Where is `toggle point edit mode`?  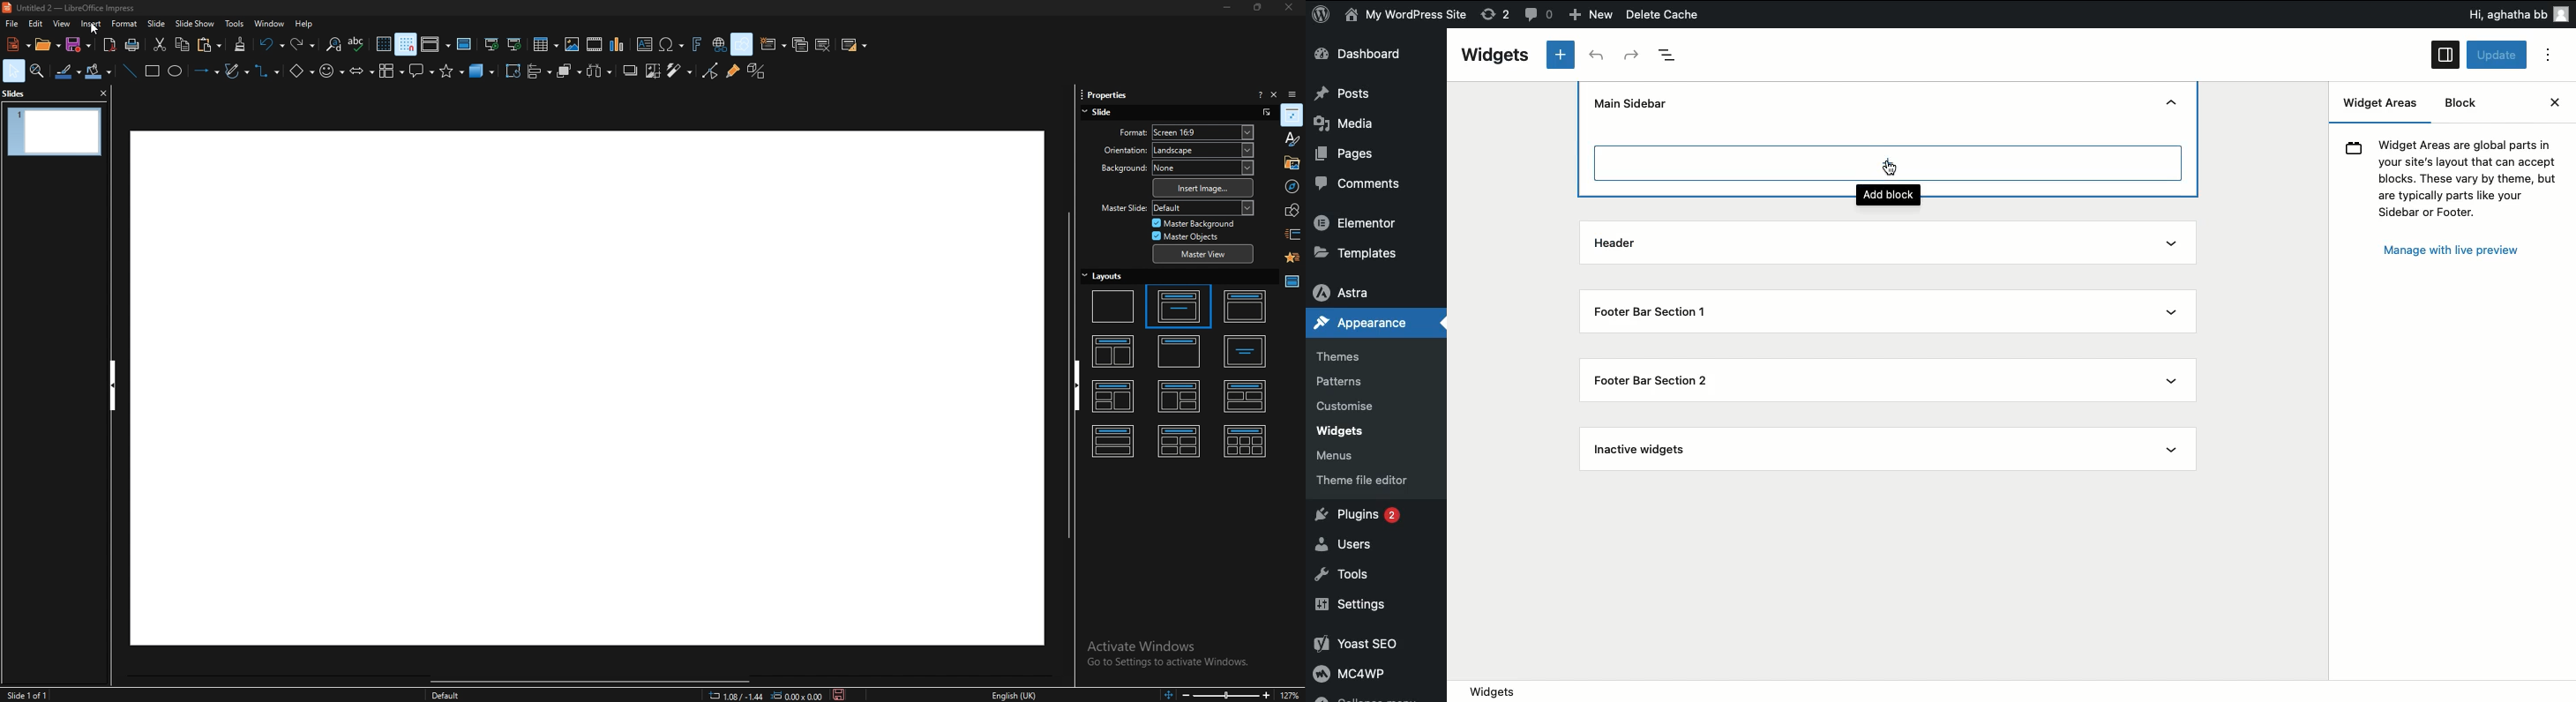
toggle point edit mode is located at coordinates (710, 71).